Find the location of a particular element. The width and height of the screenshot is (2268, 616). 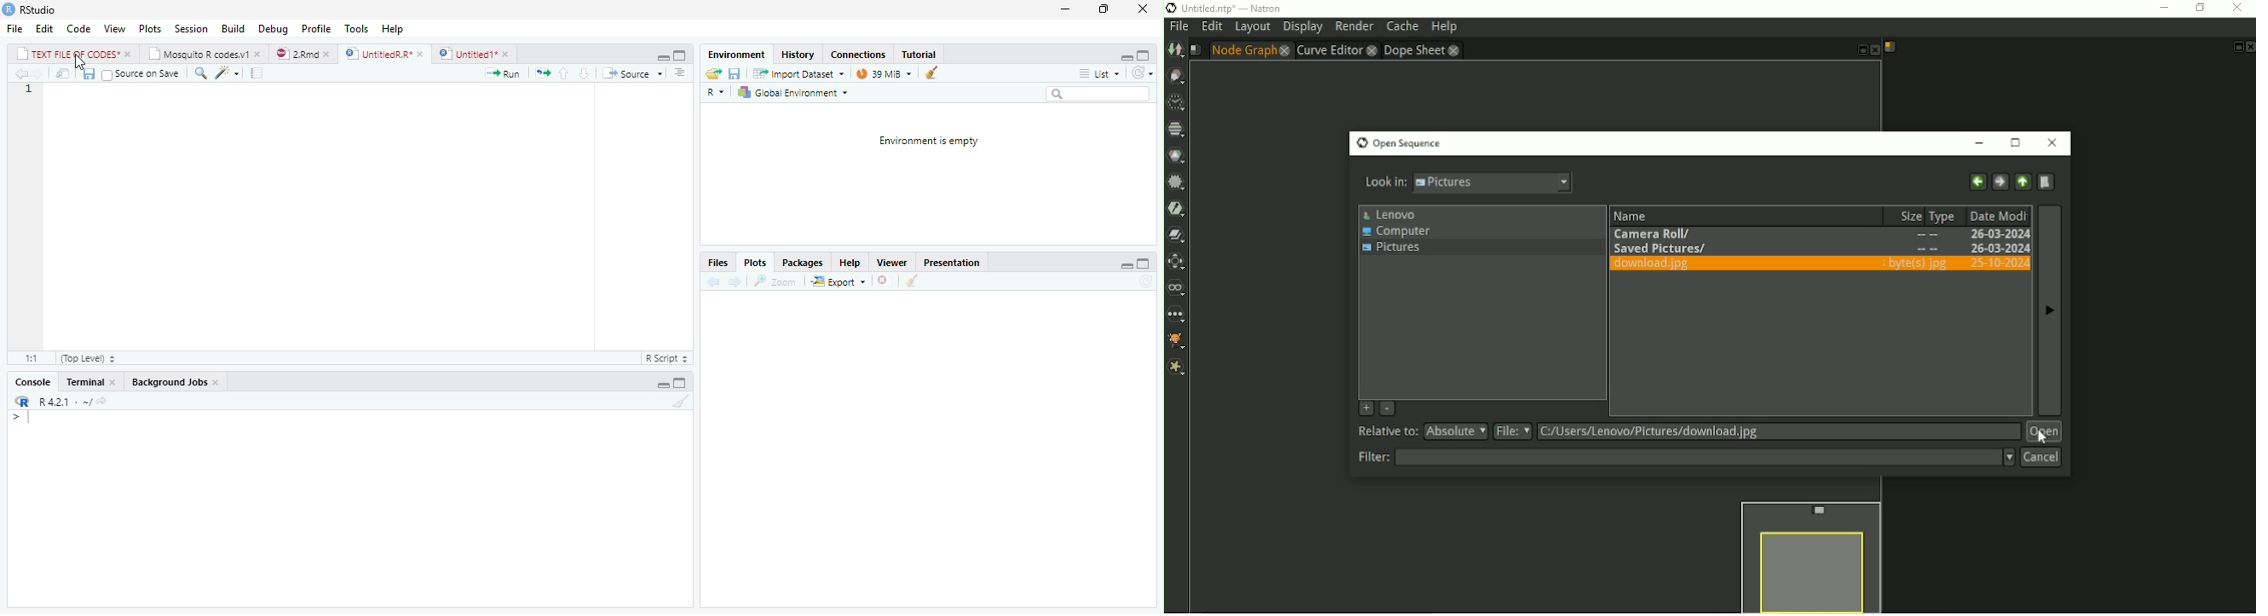

Minimize is located at coordinates (664, 385).